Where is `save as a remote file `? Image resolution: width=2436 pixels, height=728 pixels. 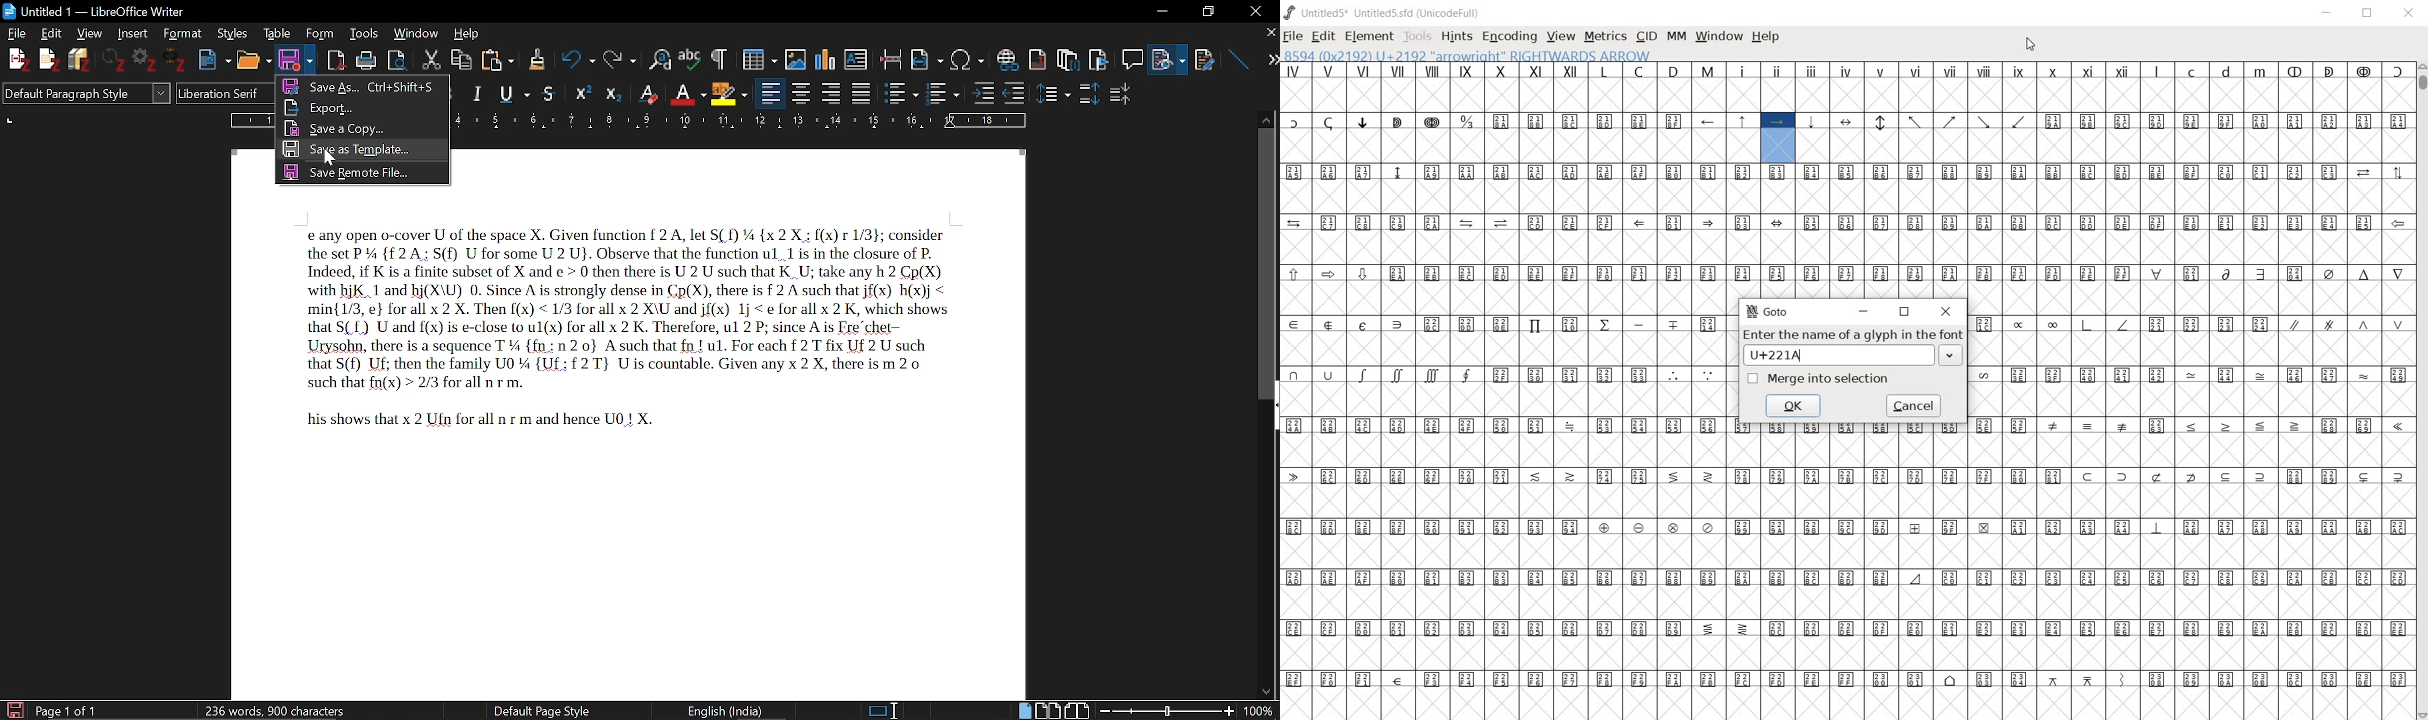 save as a remote file  is located at coordinates (358, 174).